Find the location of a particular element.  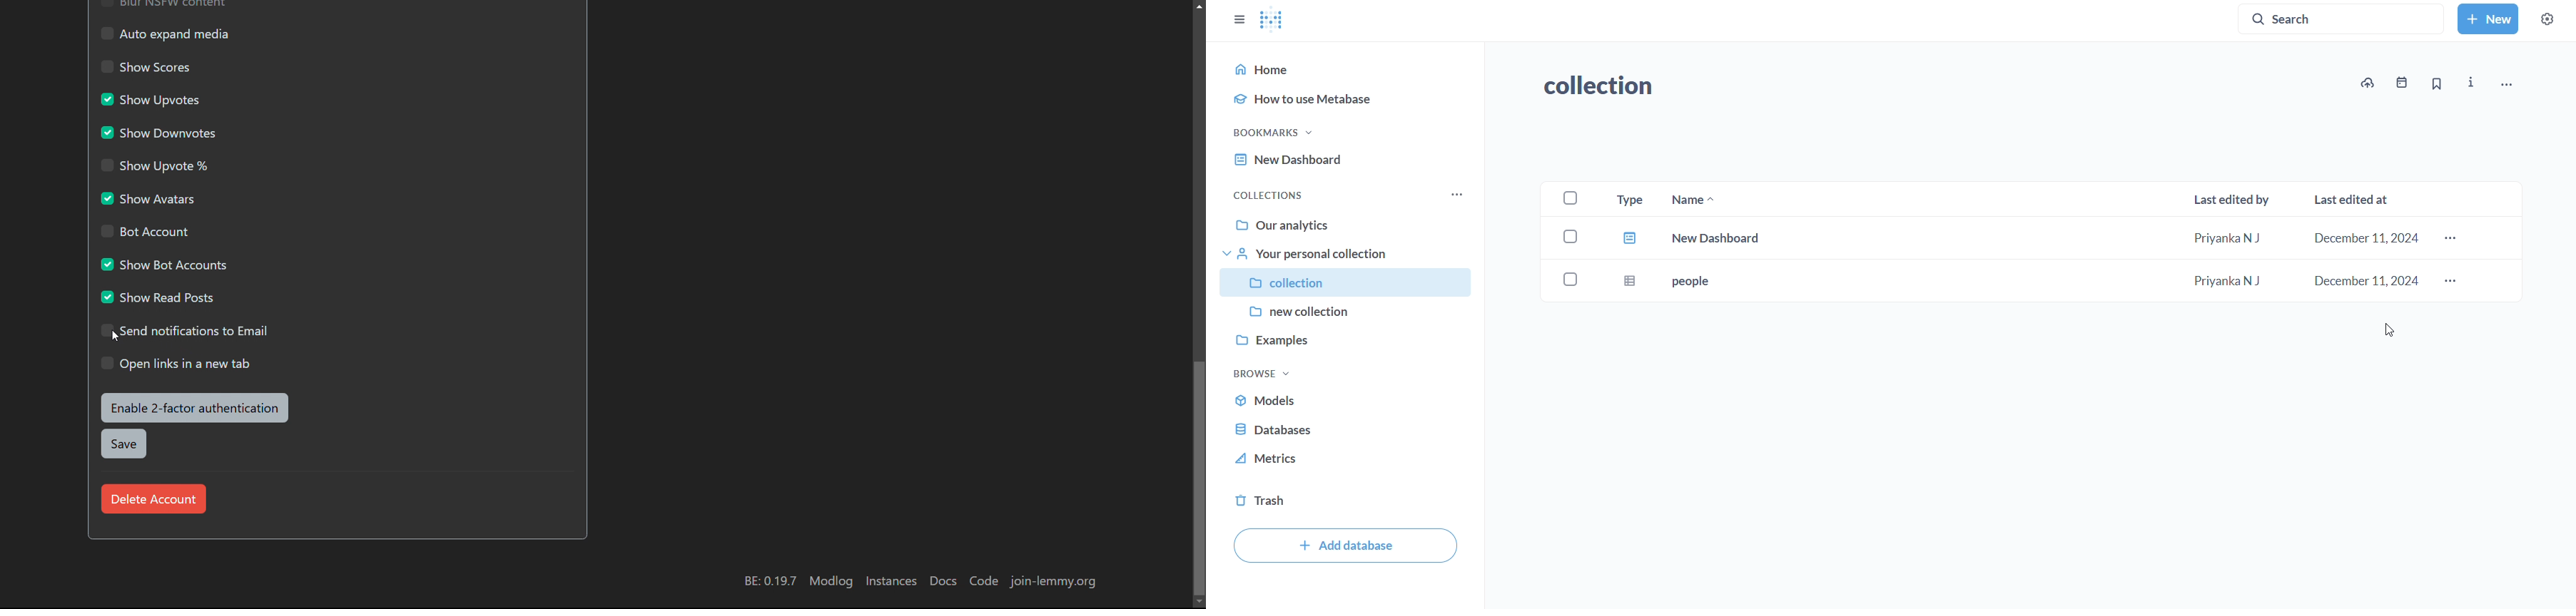

open links in a new tab is located at coordinates (177, 364).